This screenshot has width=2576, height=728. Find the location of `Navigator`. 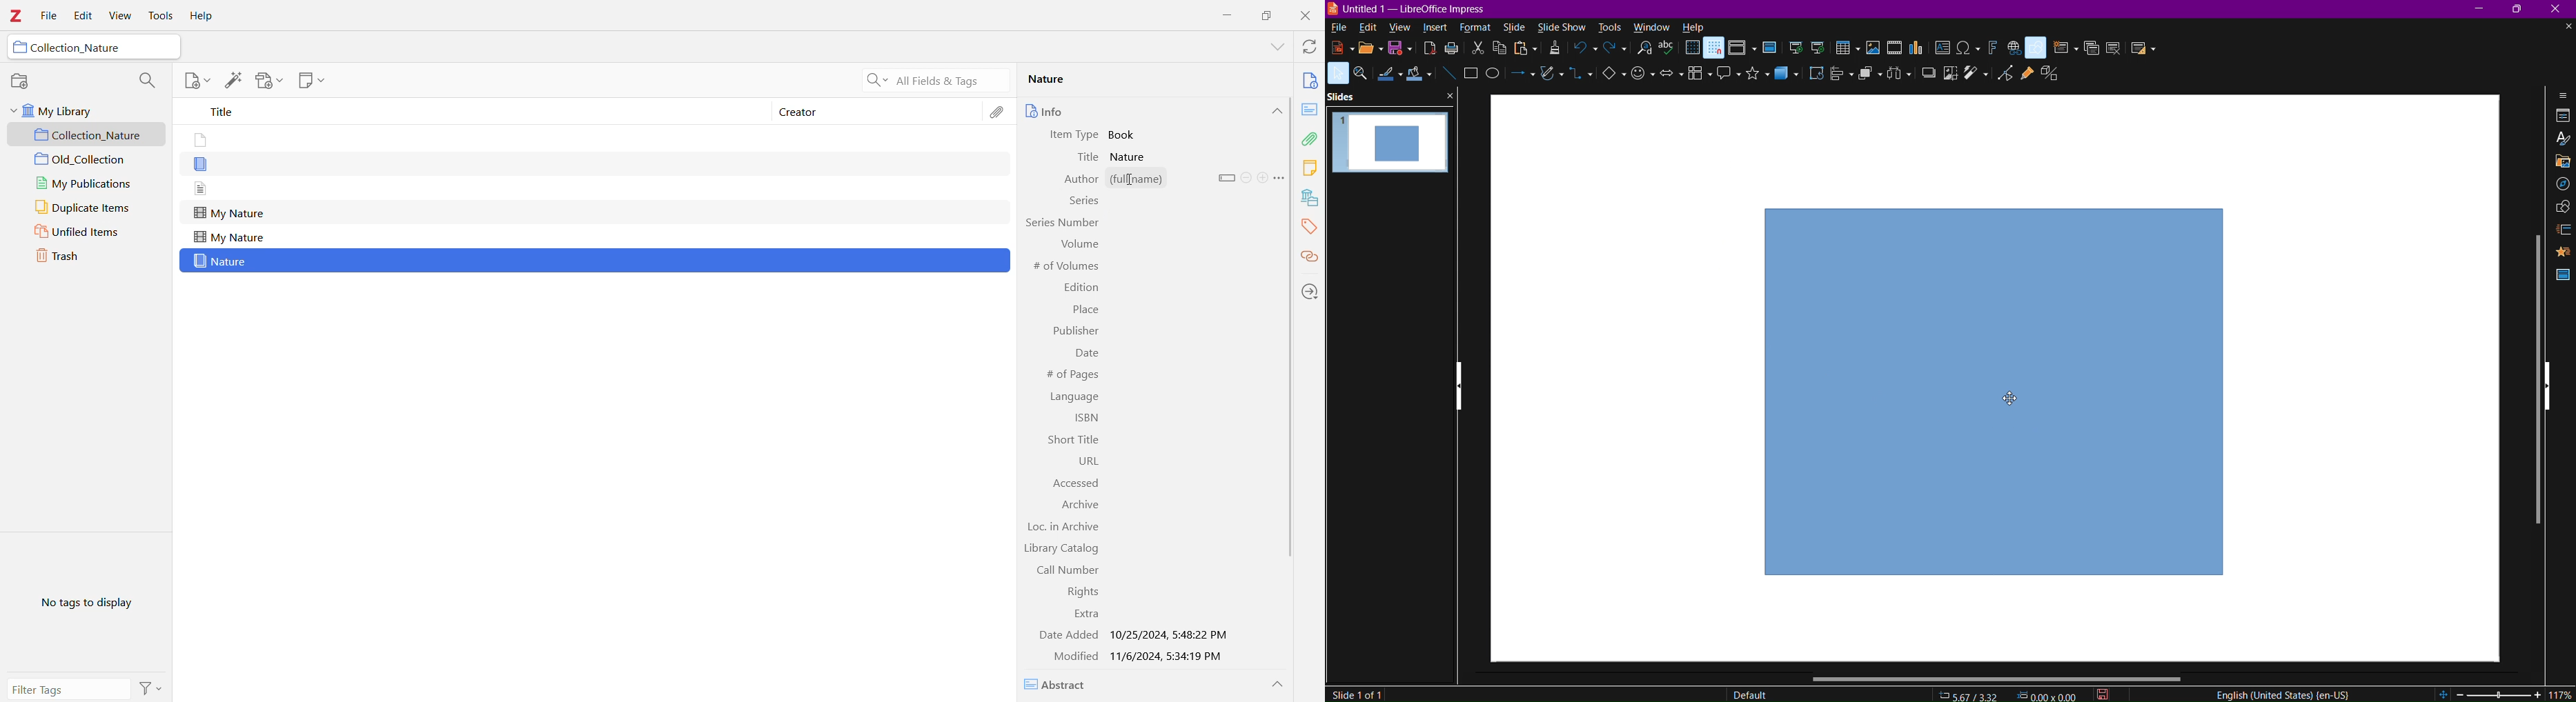

Navigator is located at coordinates (2560, 187).